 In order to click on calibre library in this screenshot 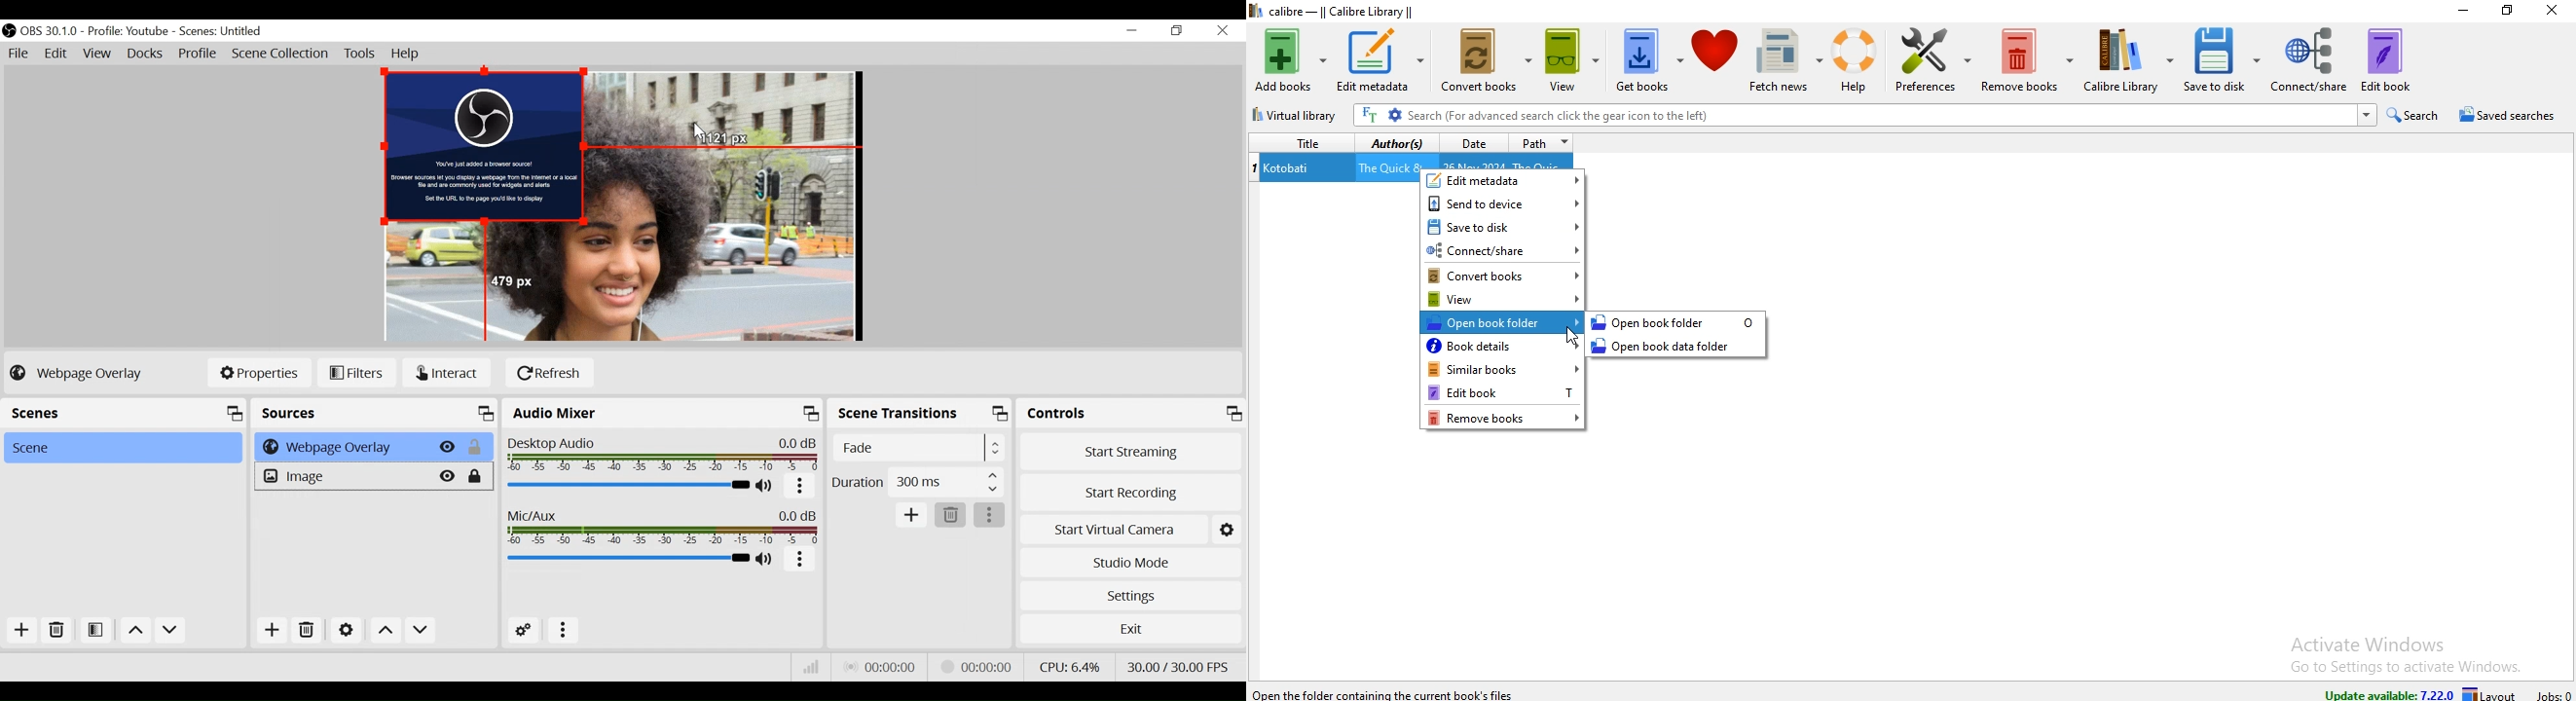, I will do `click(2129, 59)`.